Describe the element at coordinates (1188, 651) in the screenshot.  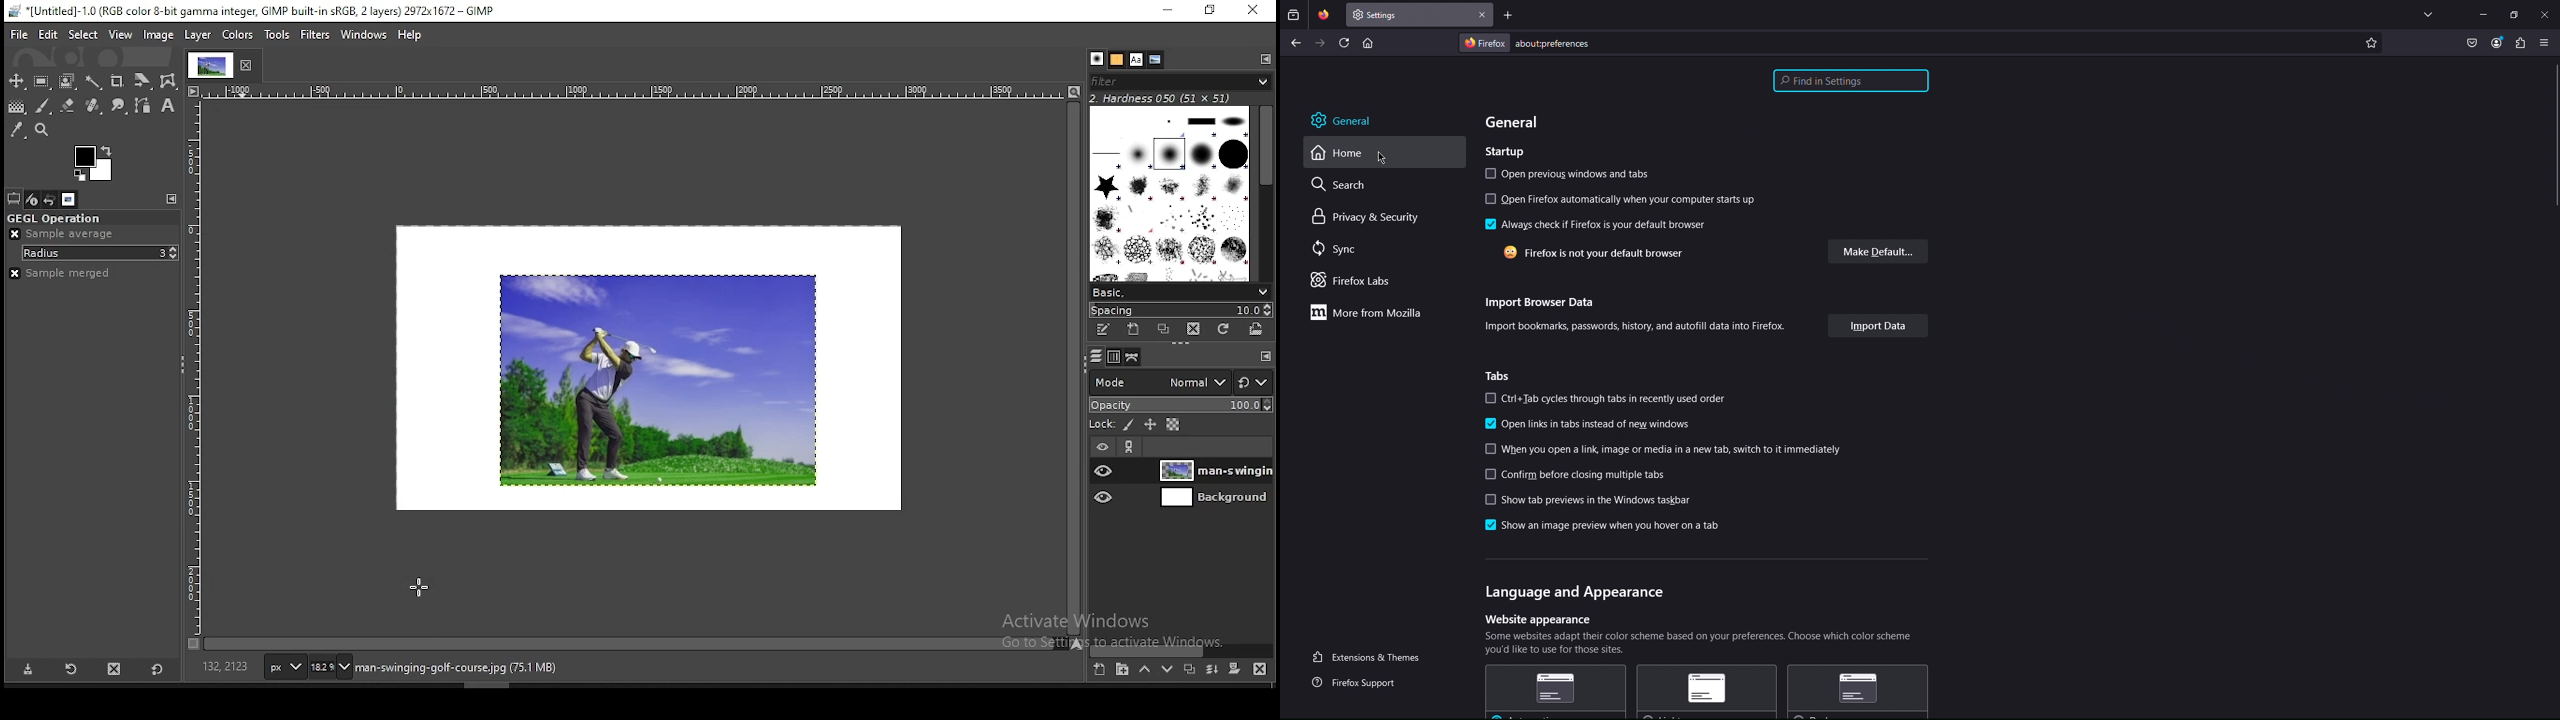
I see `scroll bar` at that location.